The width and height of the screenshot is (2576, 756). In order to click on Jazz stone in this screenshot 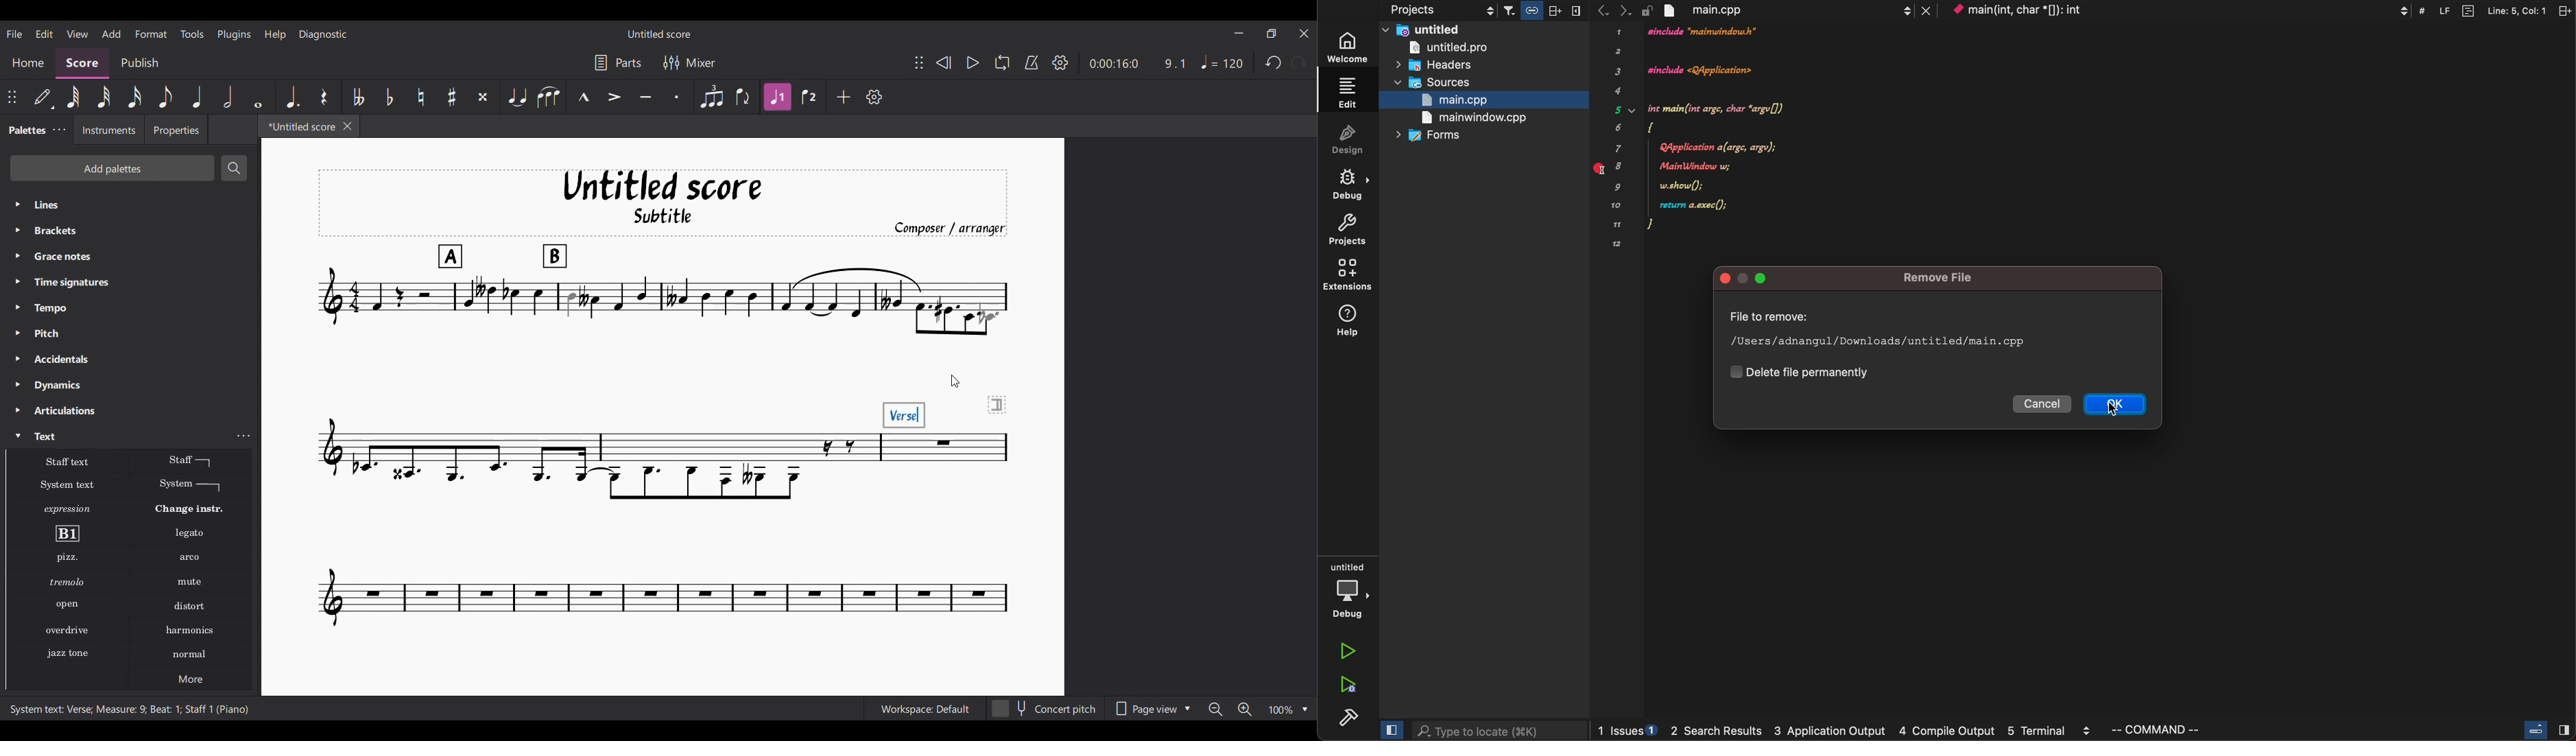, I will do `click(67, 654)`.